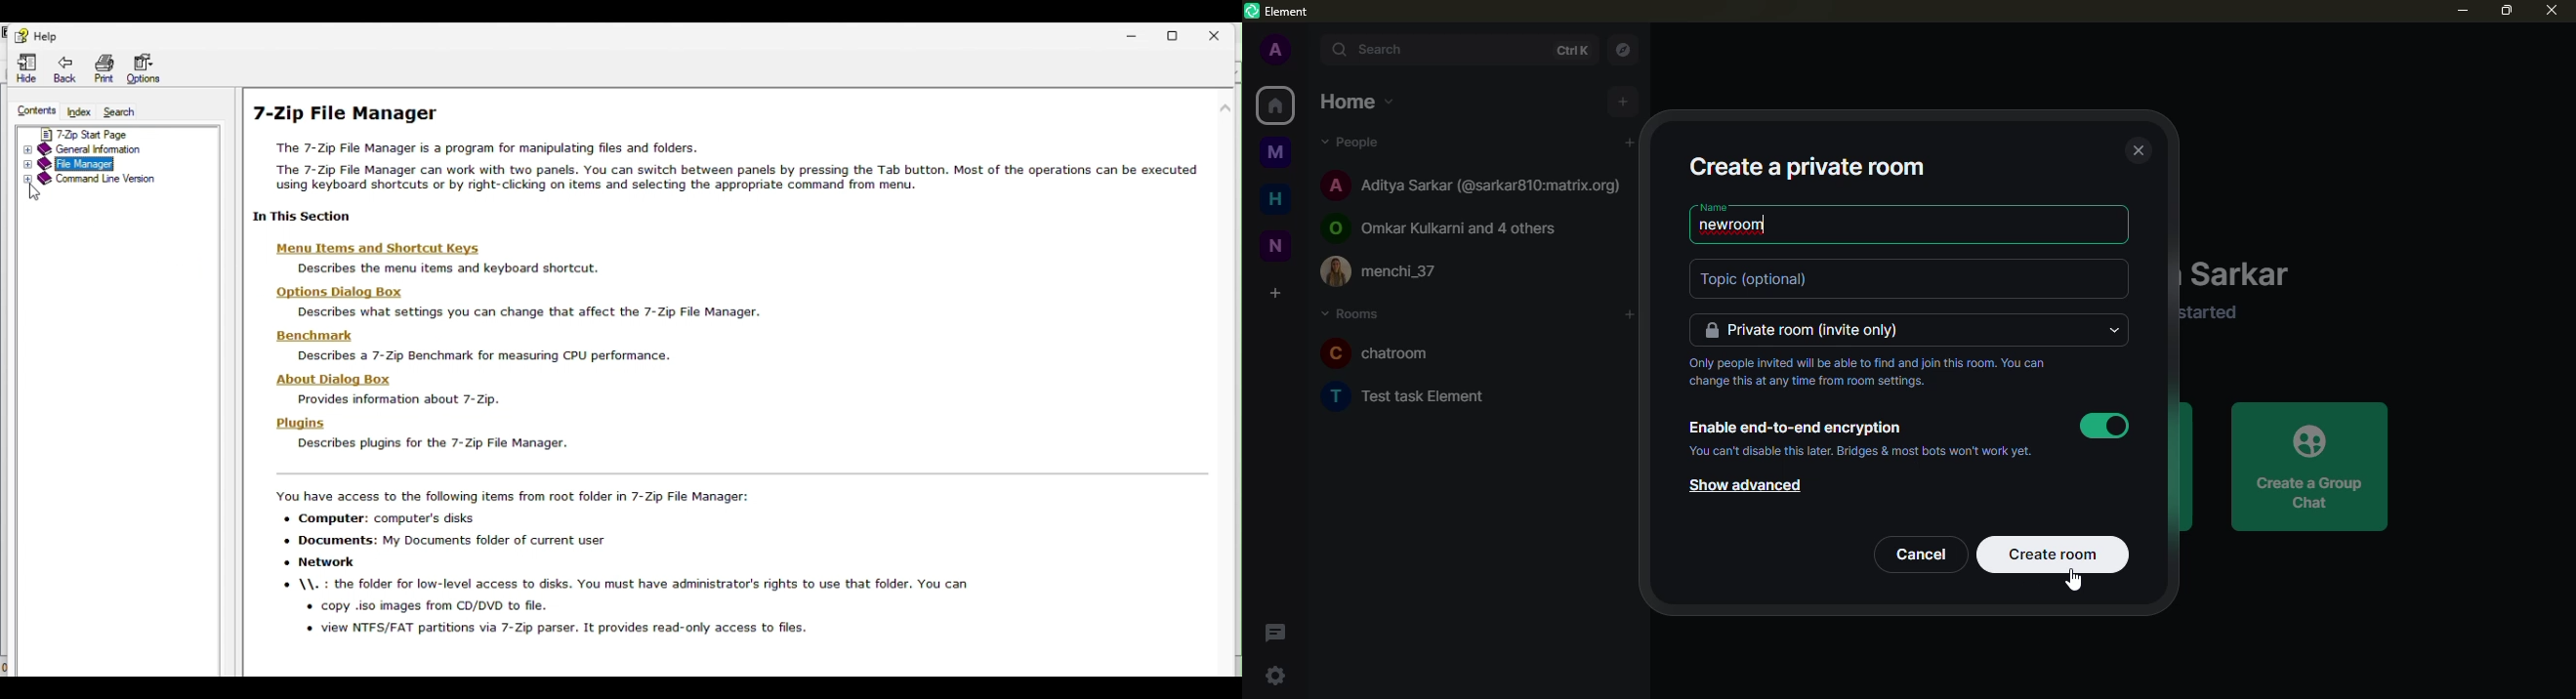  I want to click on private room (invite only), so click(1803, 330).